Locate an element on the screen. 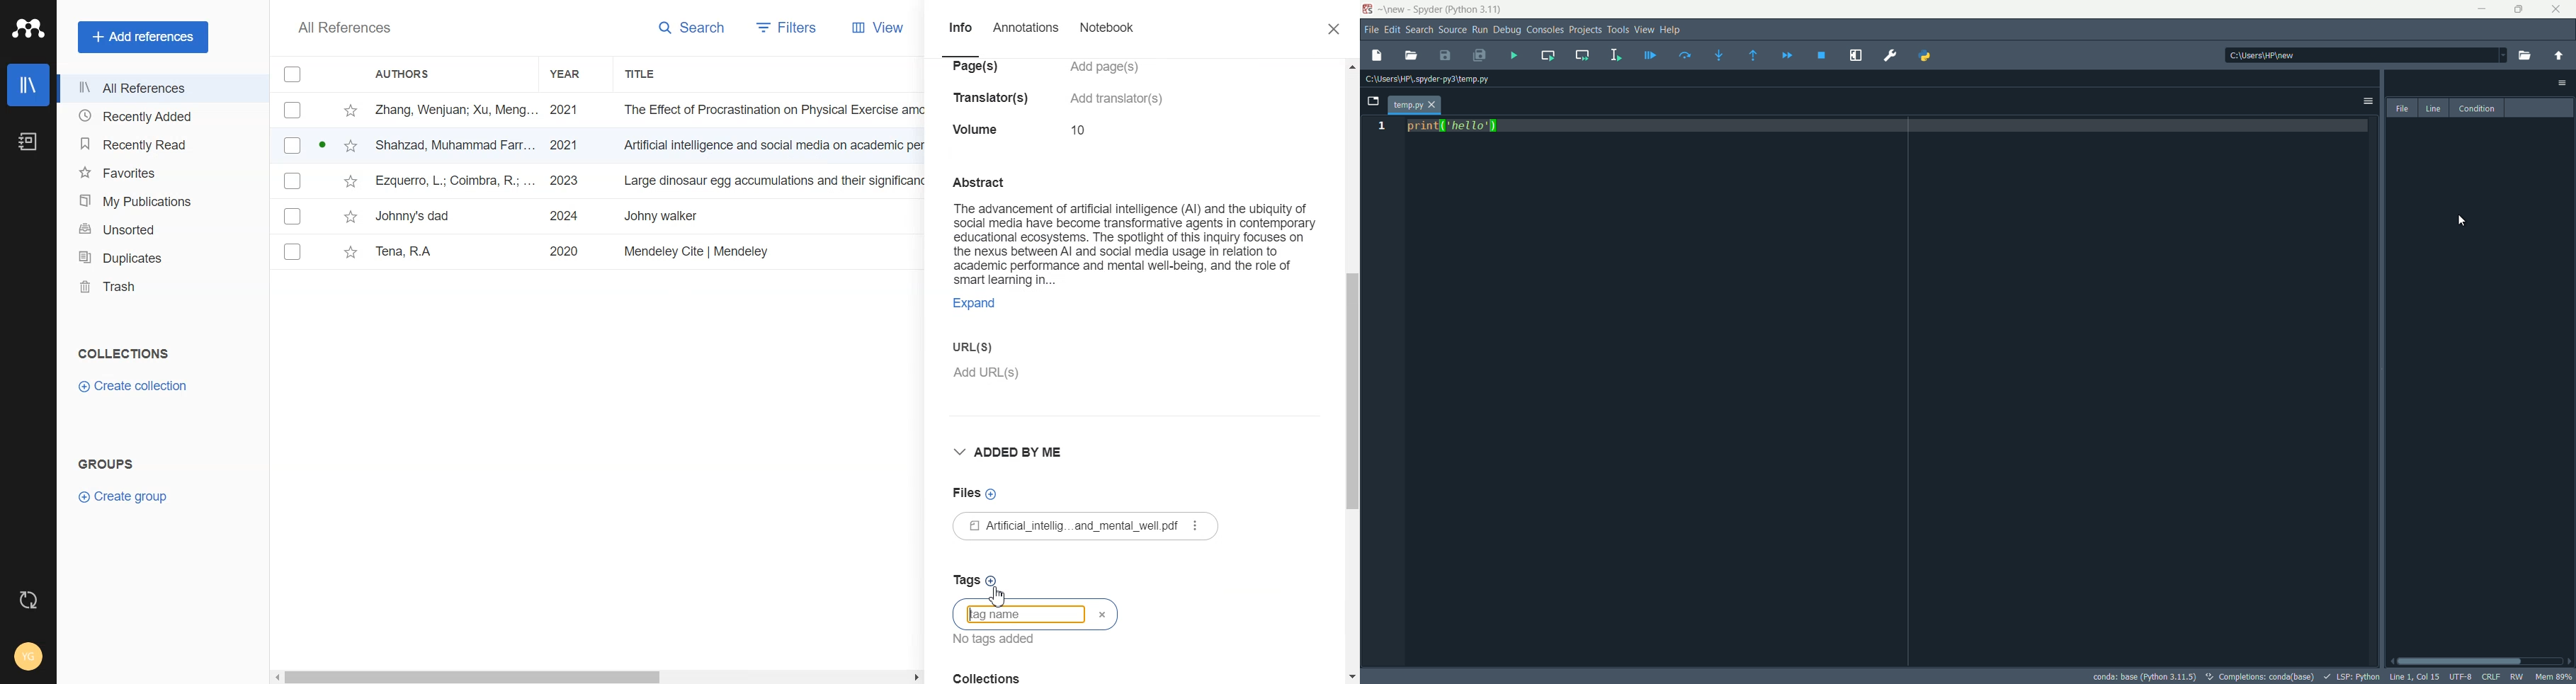  Library is located at coordinates (29, 85).